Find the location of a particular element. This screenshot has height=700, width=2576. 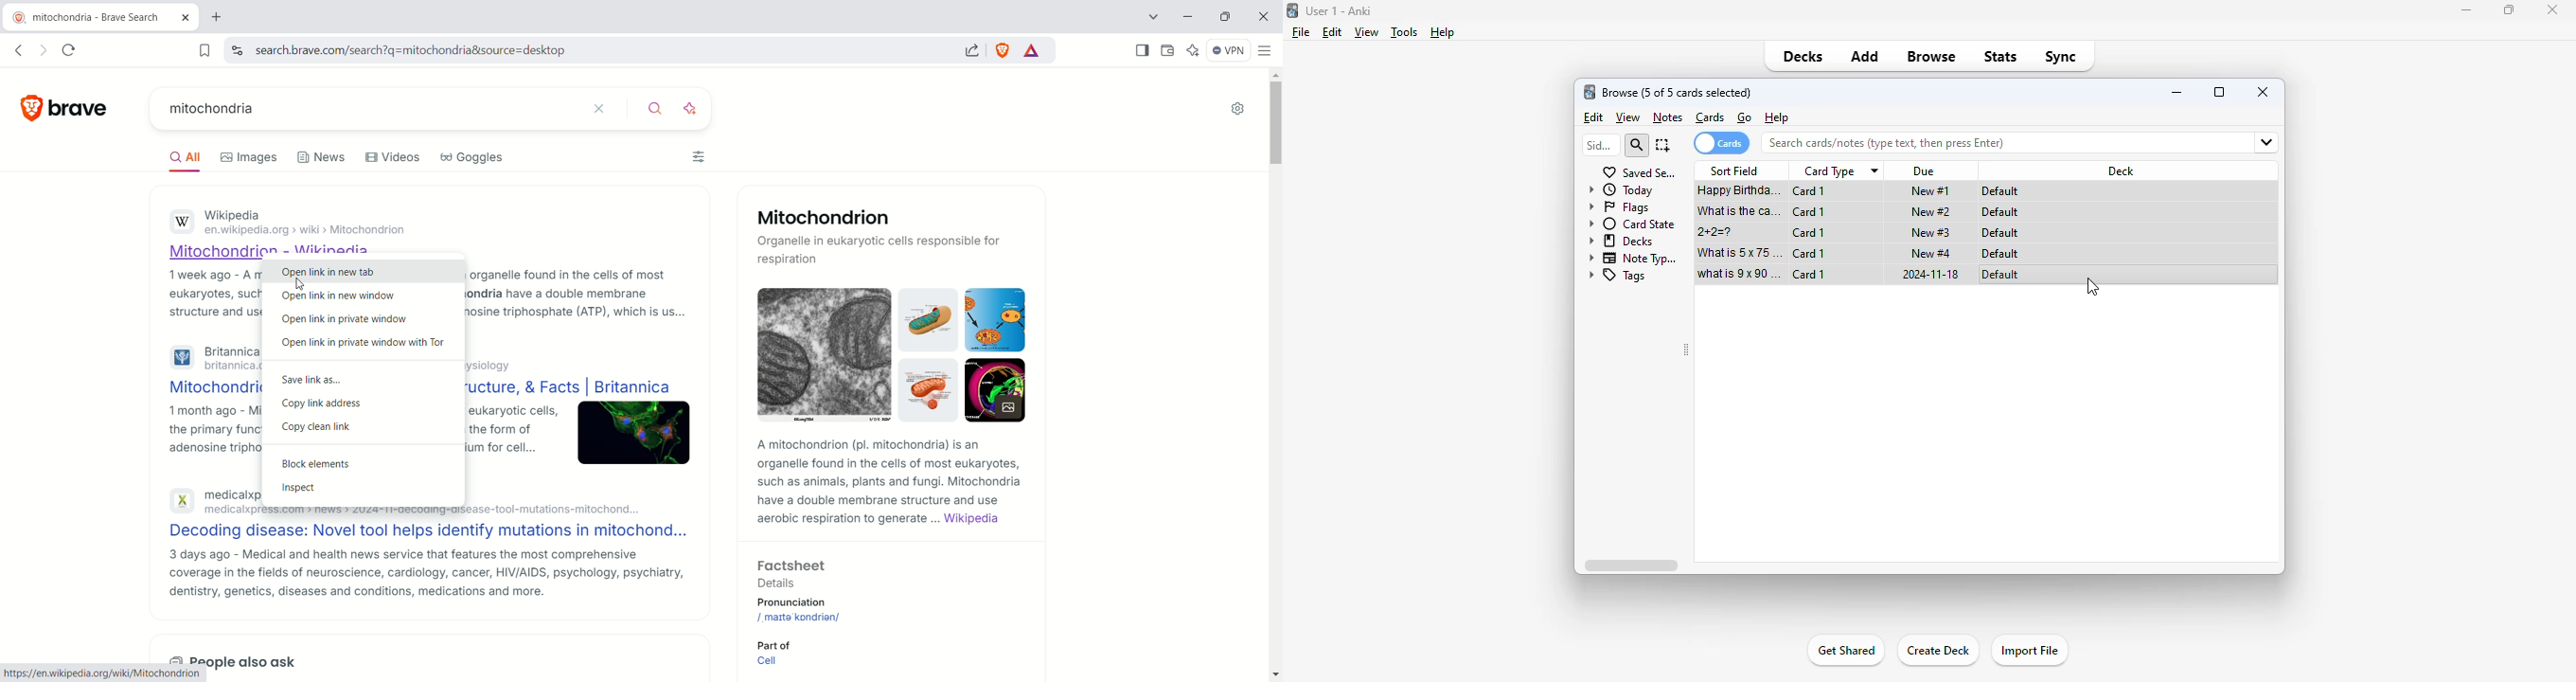

VPN is located at coordinates (1230, 51).